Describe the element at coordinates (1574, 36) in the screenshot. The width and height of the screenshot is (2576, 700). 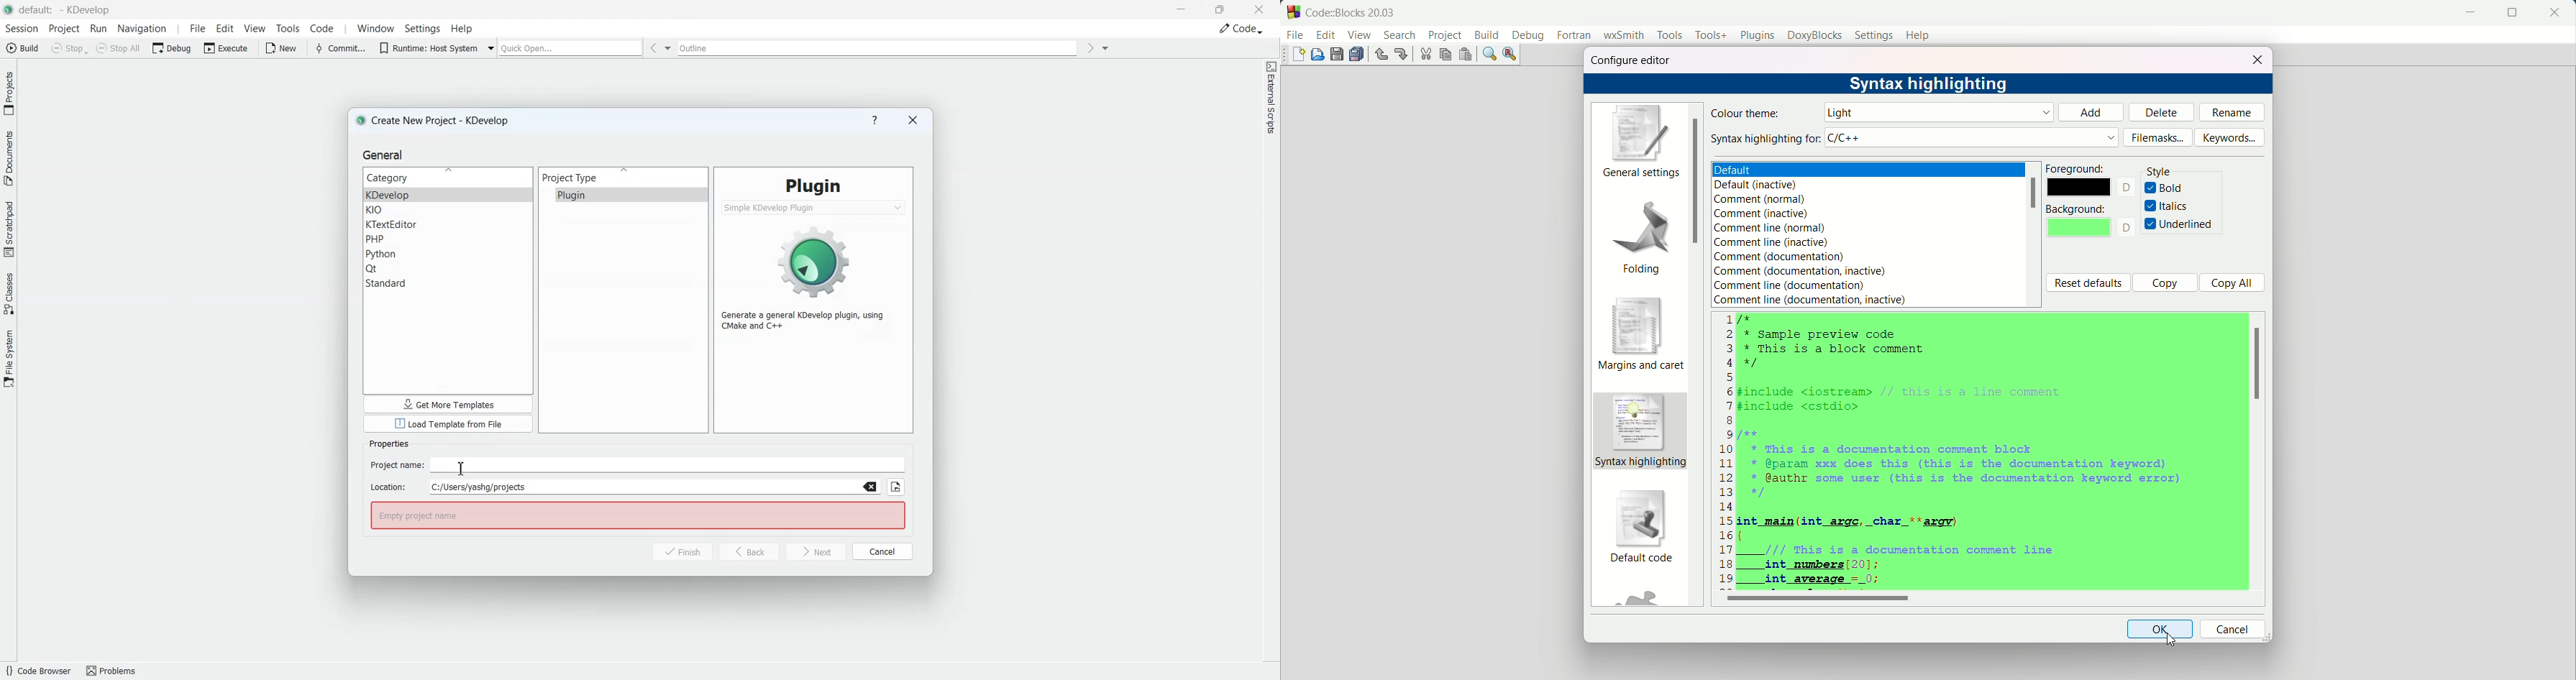
I see `fortran` at that location.